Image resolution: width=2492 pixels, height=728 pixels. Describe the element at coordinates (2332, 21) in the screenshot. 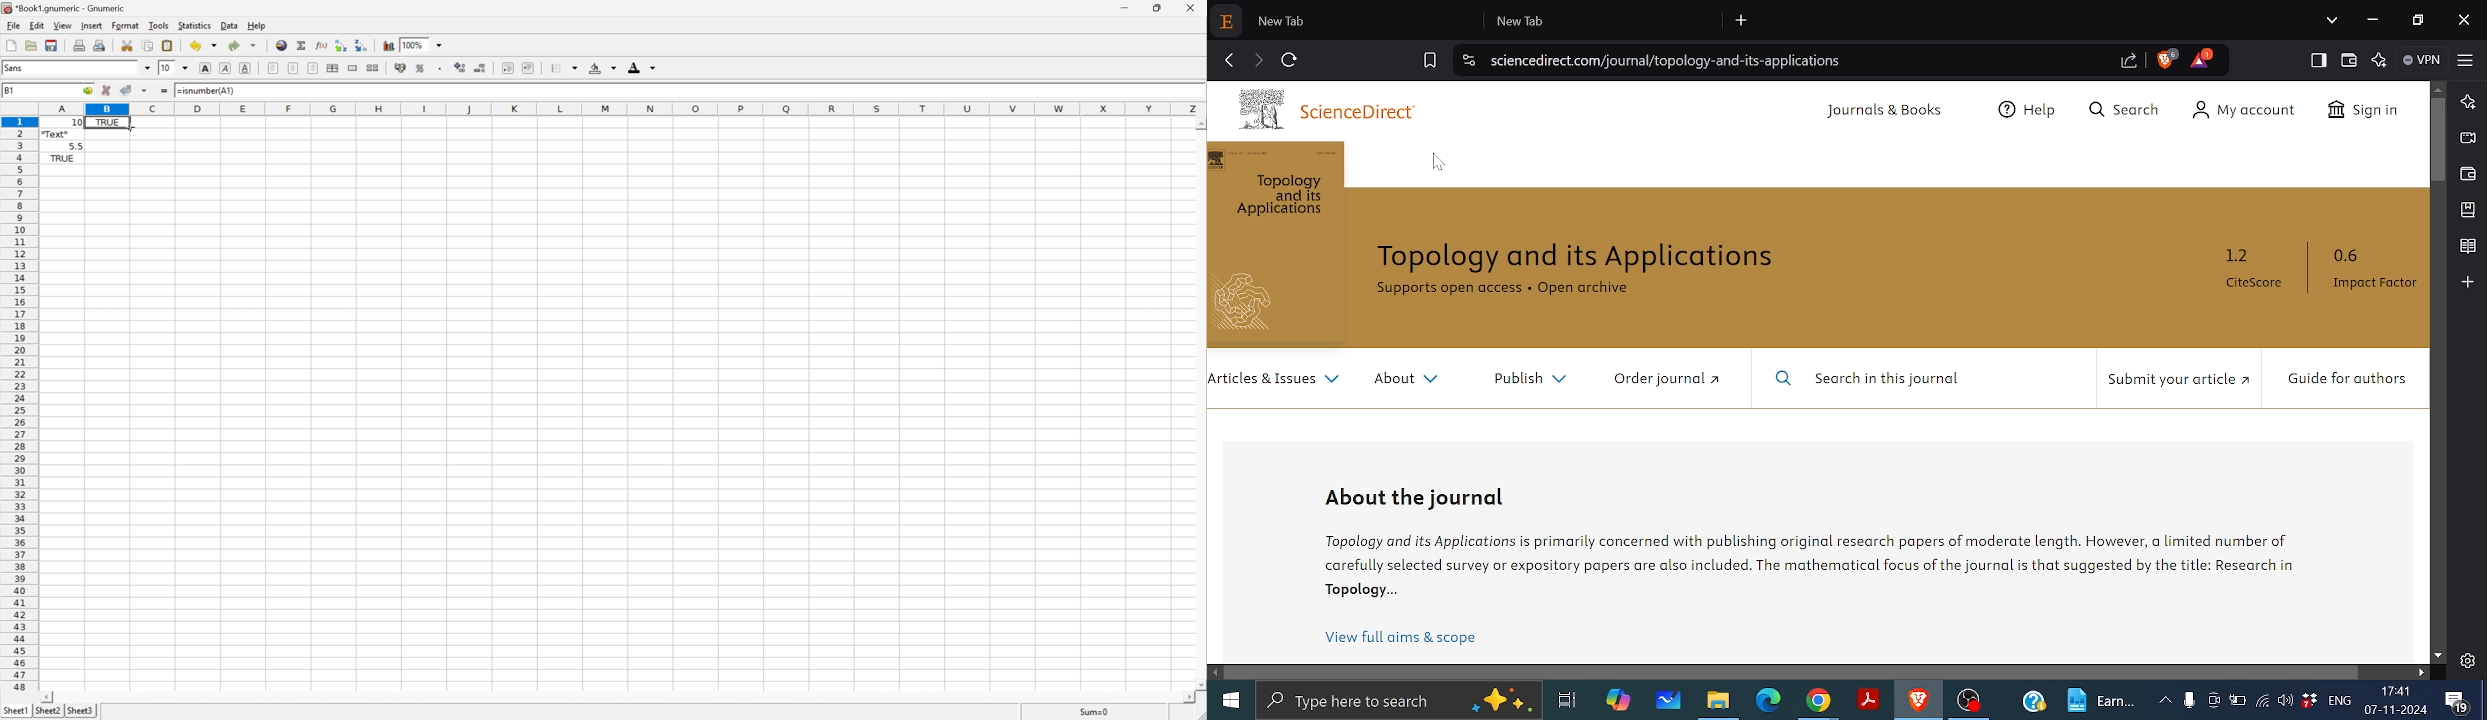

I see `Search tab` at that location.